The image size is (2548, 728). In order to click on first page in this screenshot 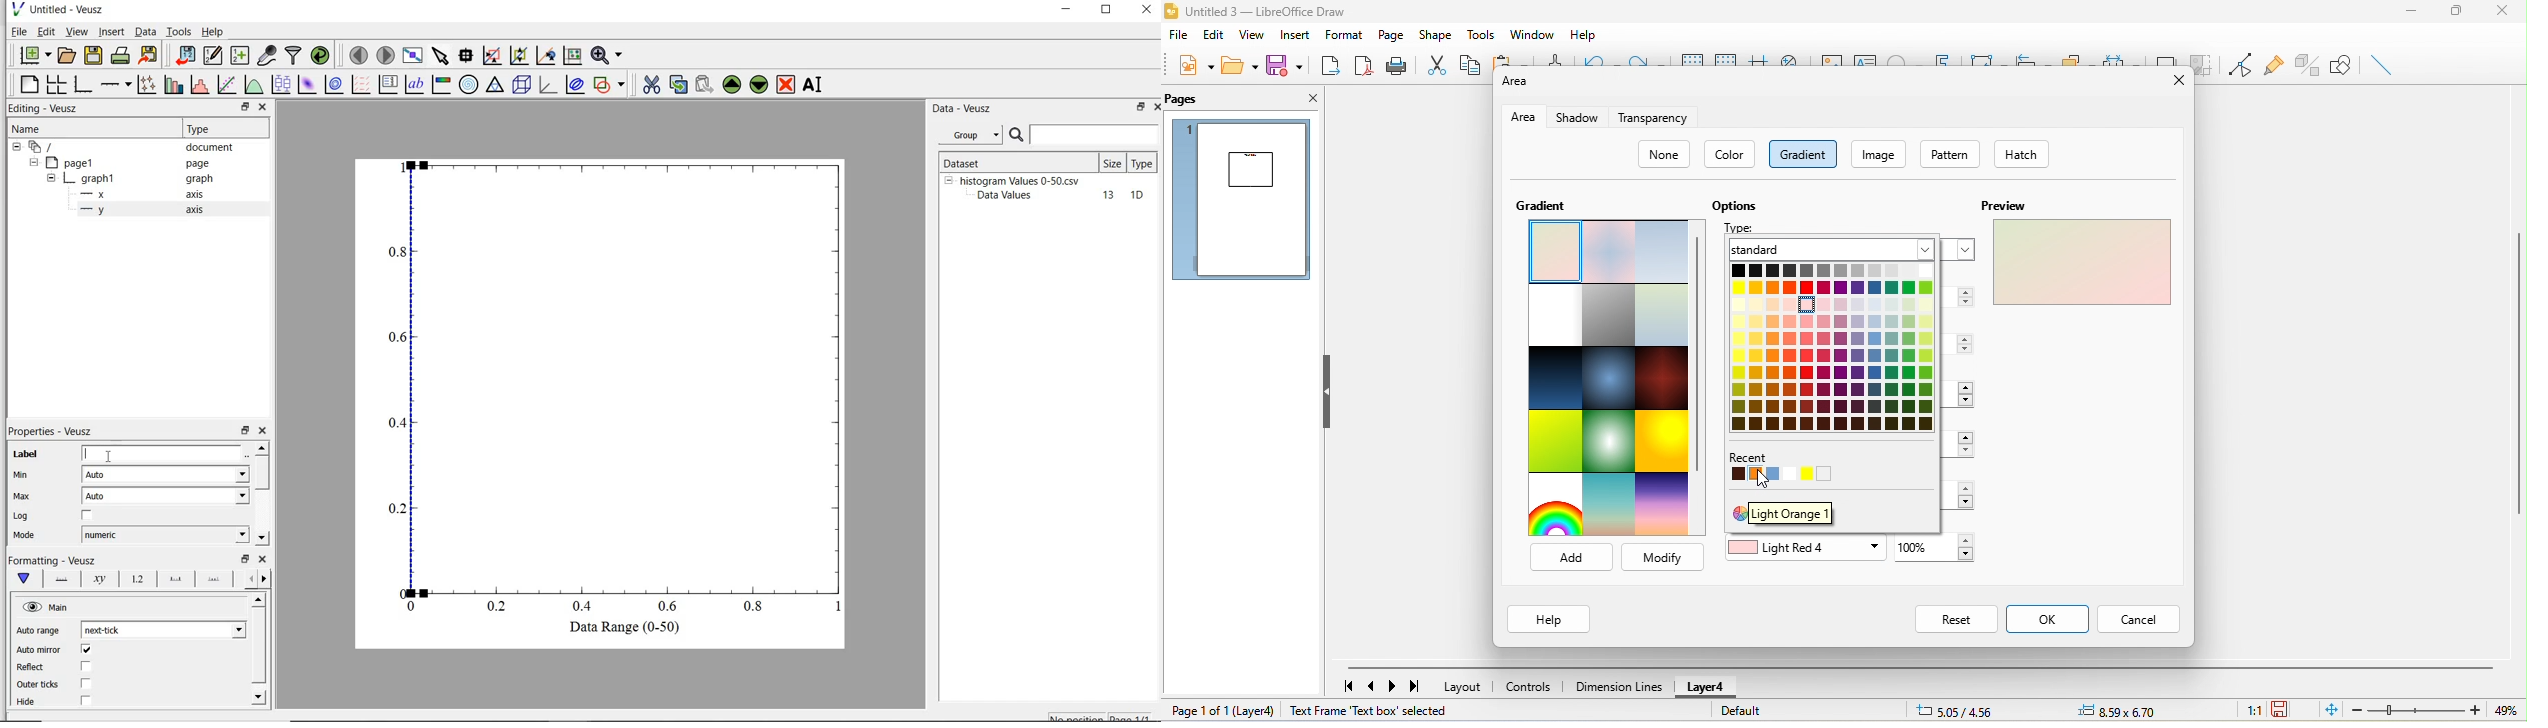, I will do `click(1346, 685)`.